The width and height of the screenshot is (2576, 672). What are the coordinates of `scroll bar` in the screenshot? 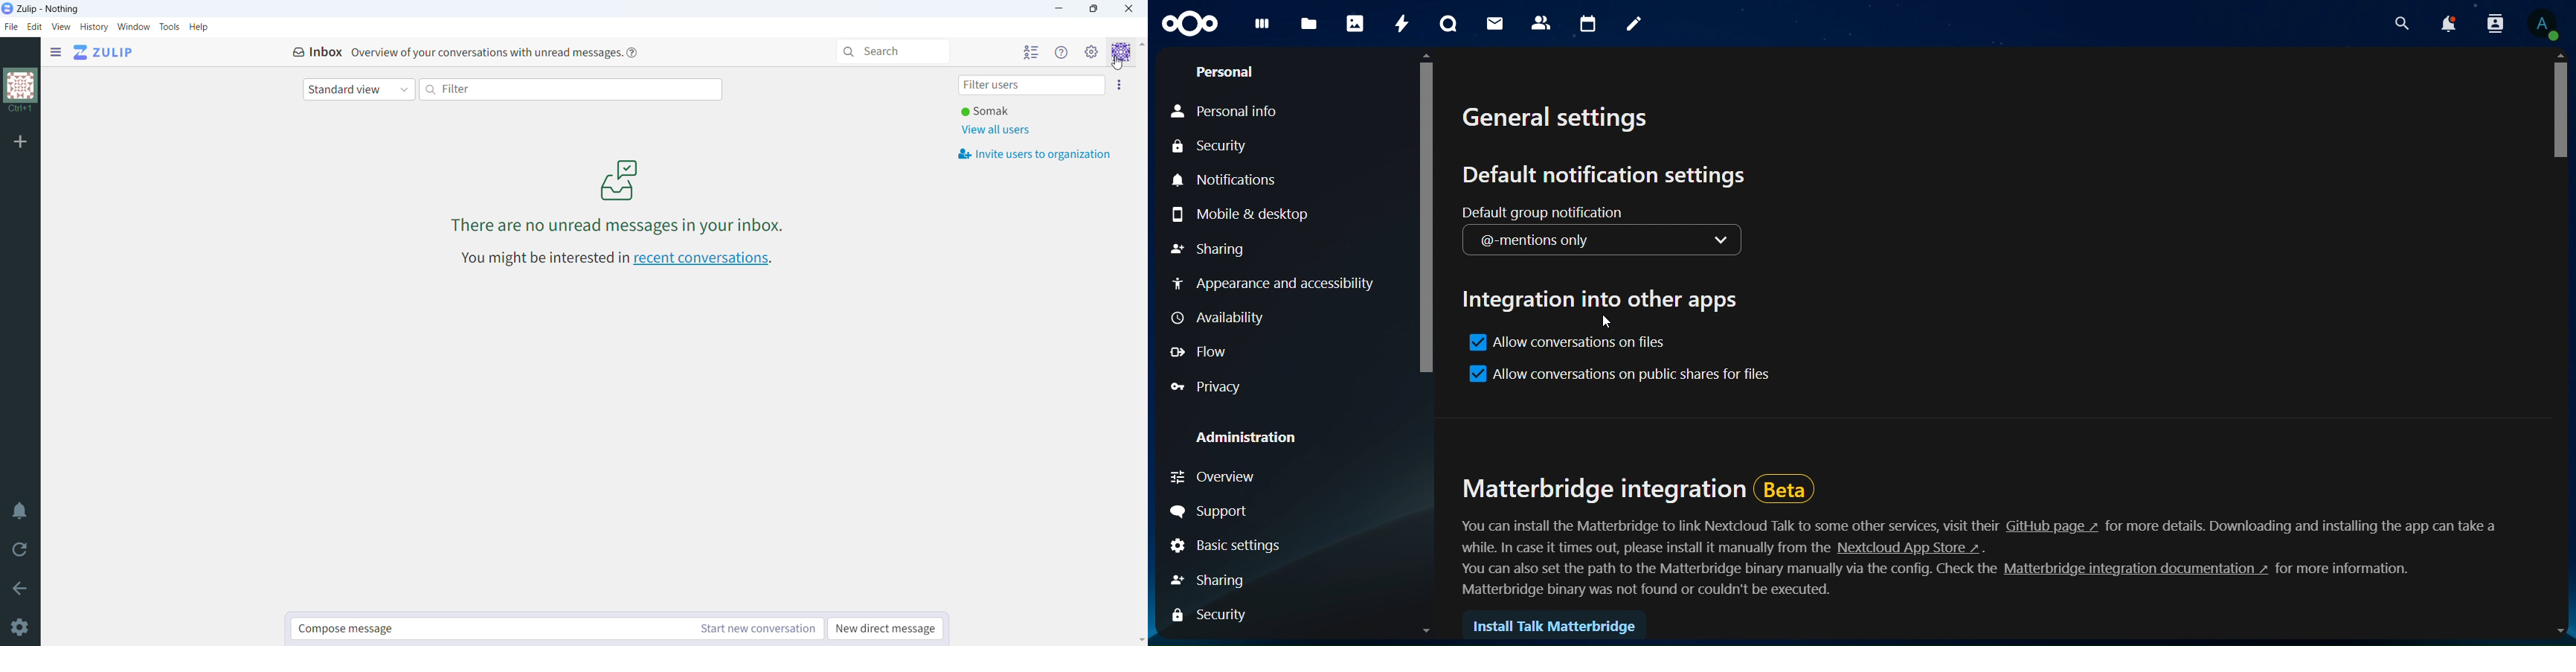 It's located at (2563, 345).